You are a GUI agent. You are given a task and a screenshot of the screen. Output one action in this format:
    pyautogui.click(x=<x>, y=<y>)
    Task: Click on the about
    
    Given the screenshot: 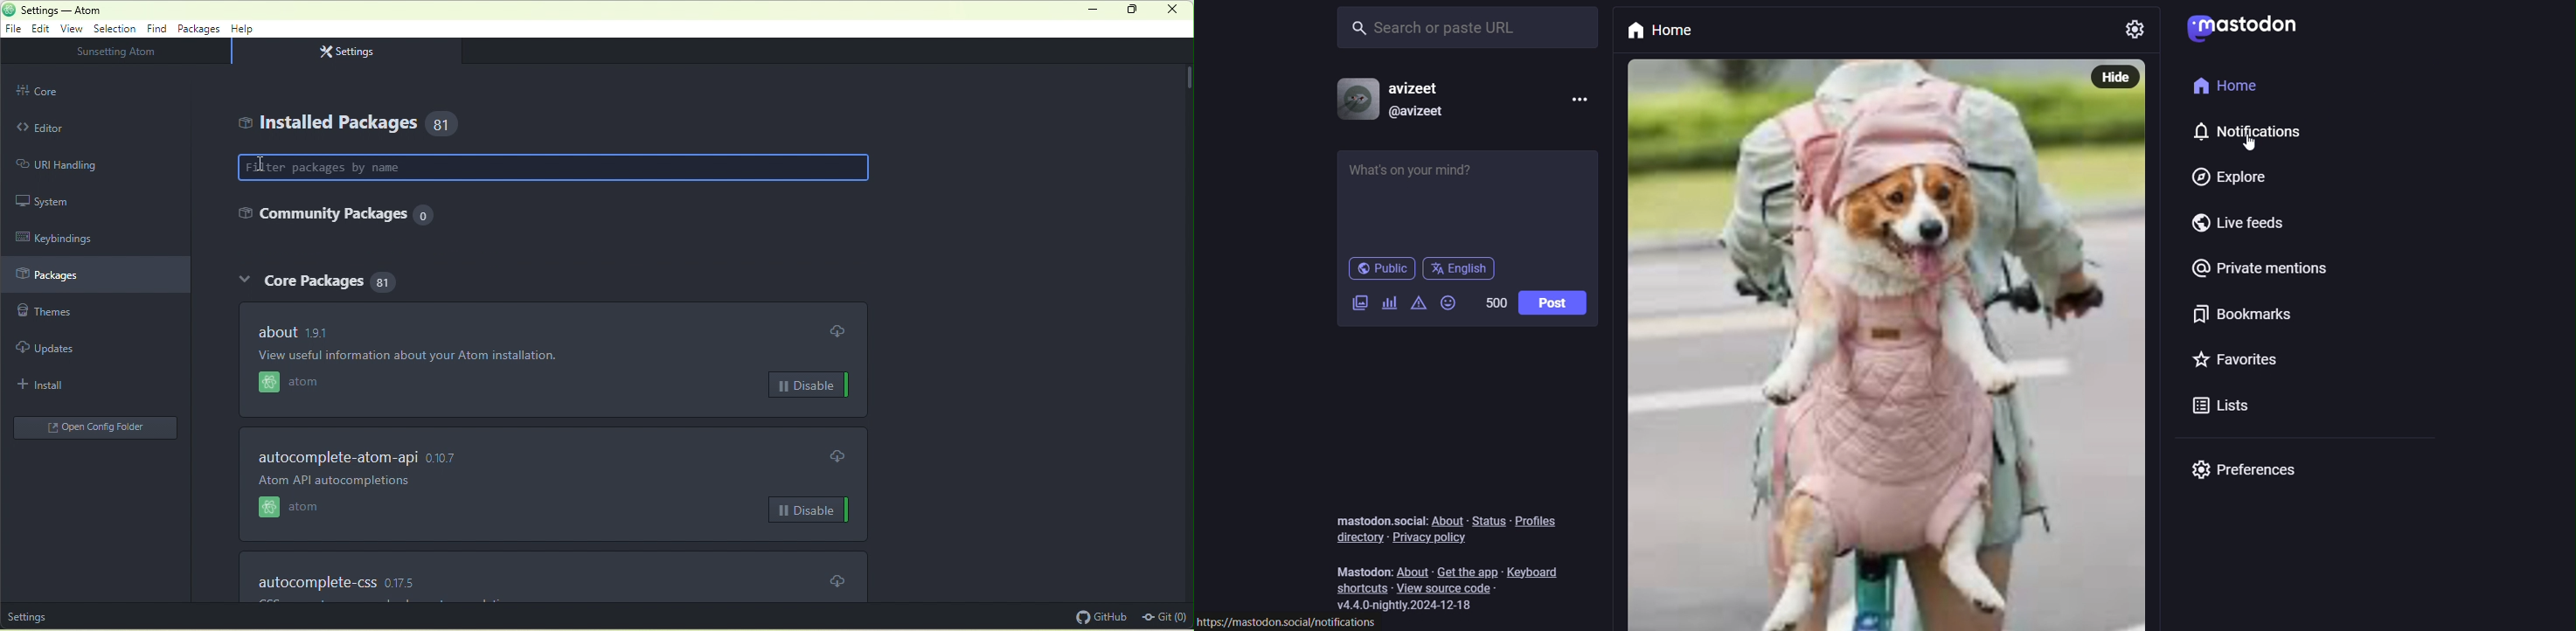 What is the action you would take?
    pyautogui.click(x=1414, y=570)
    